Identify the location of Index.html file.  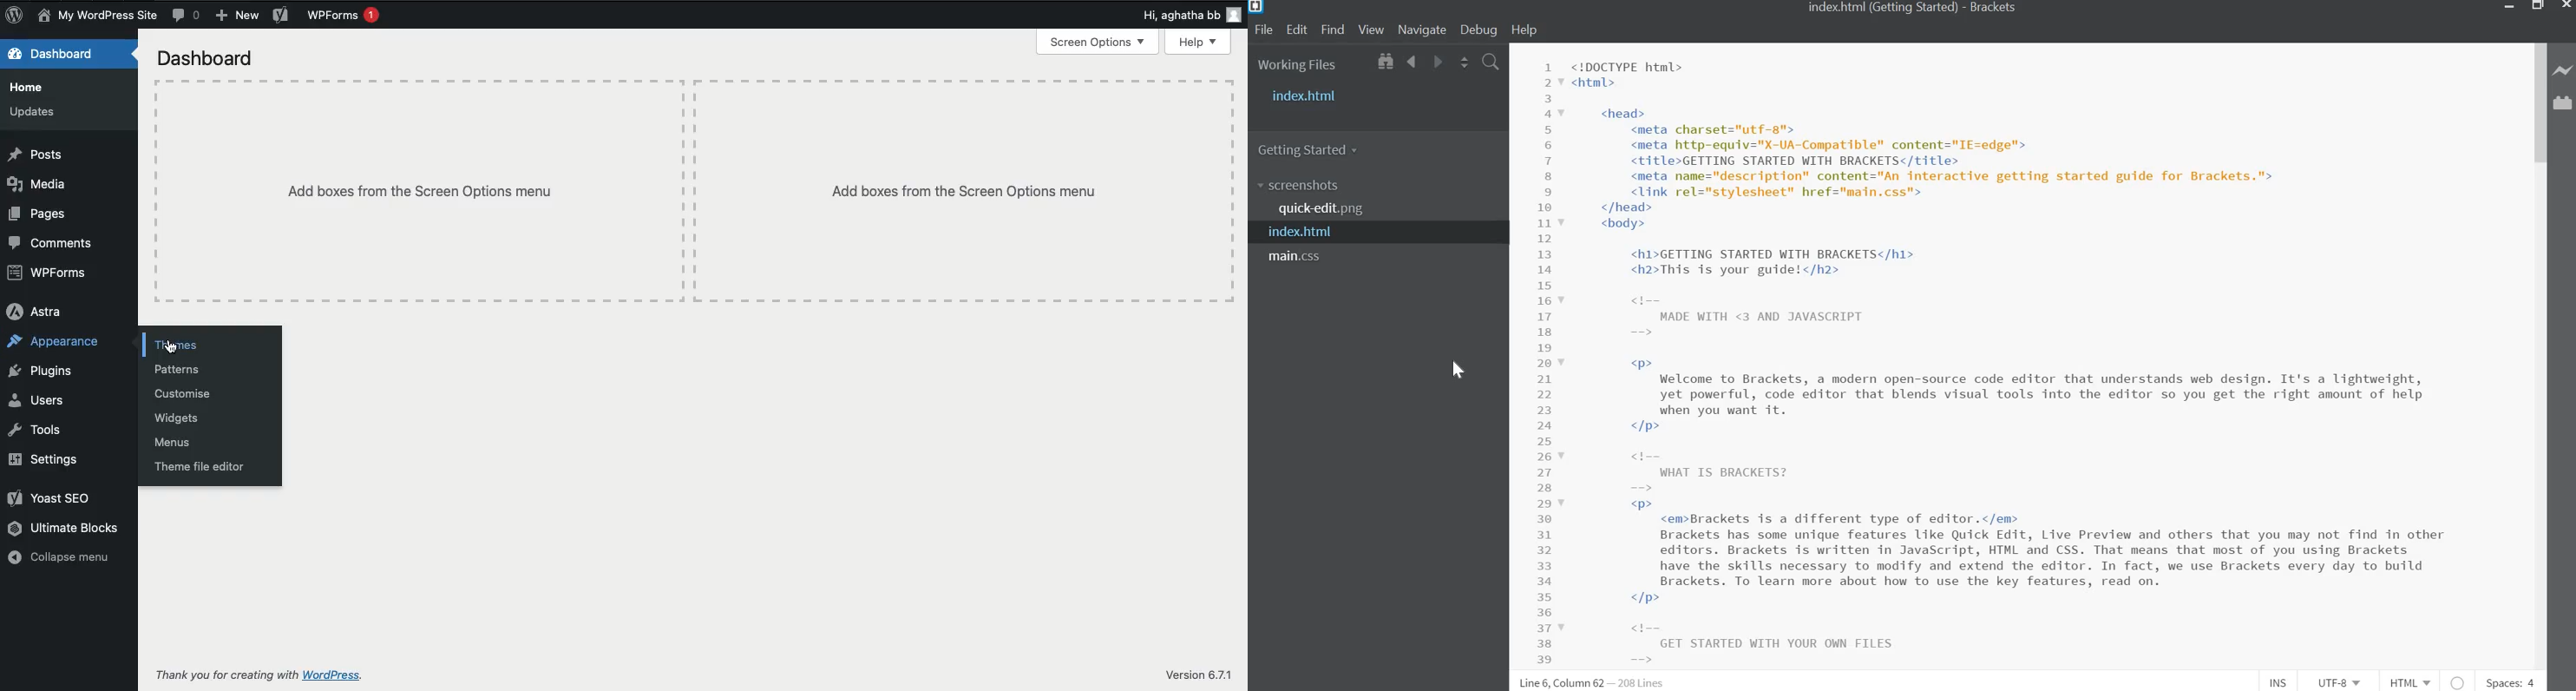
(1307, 233).